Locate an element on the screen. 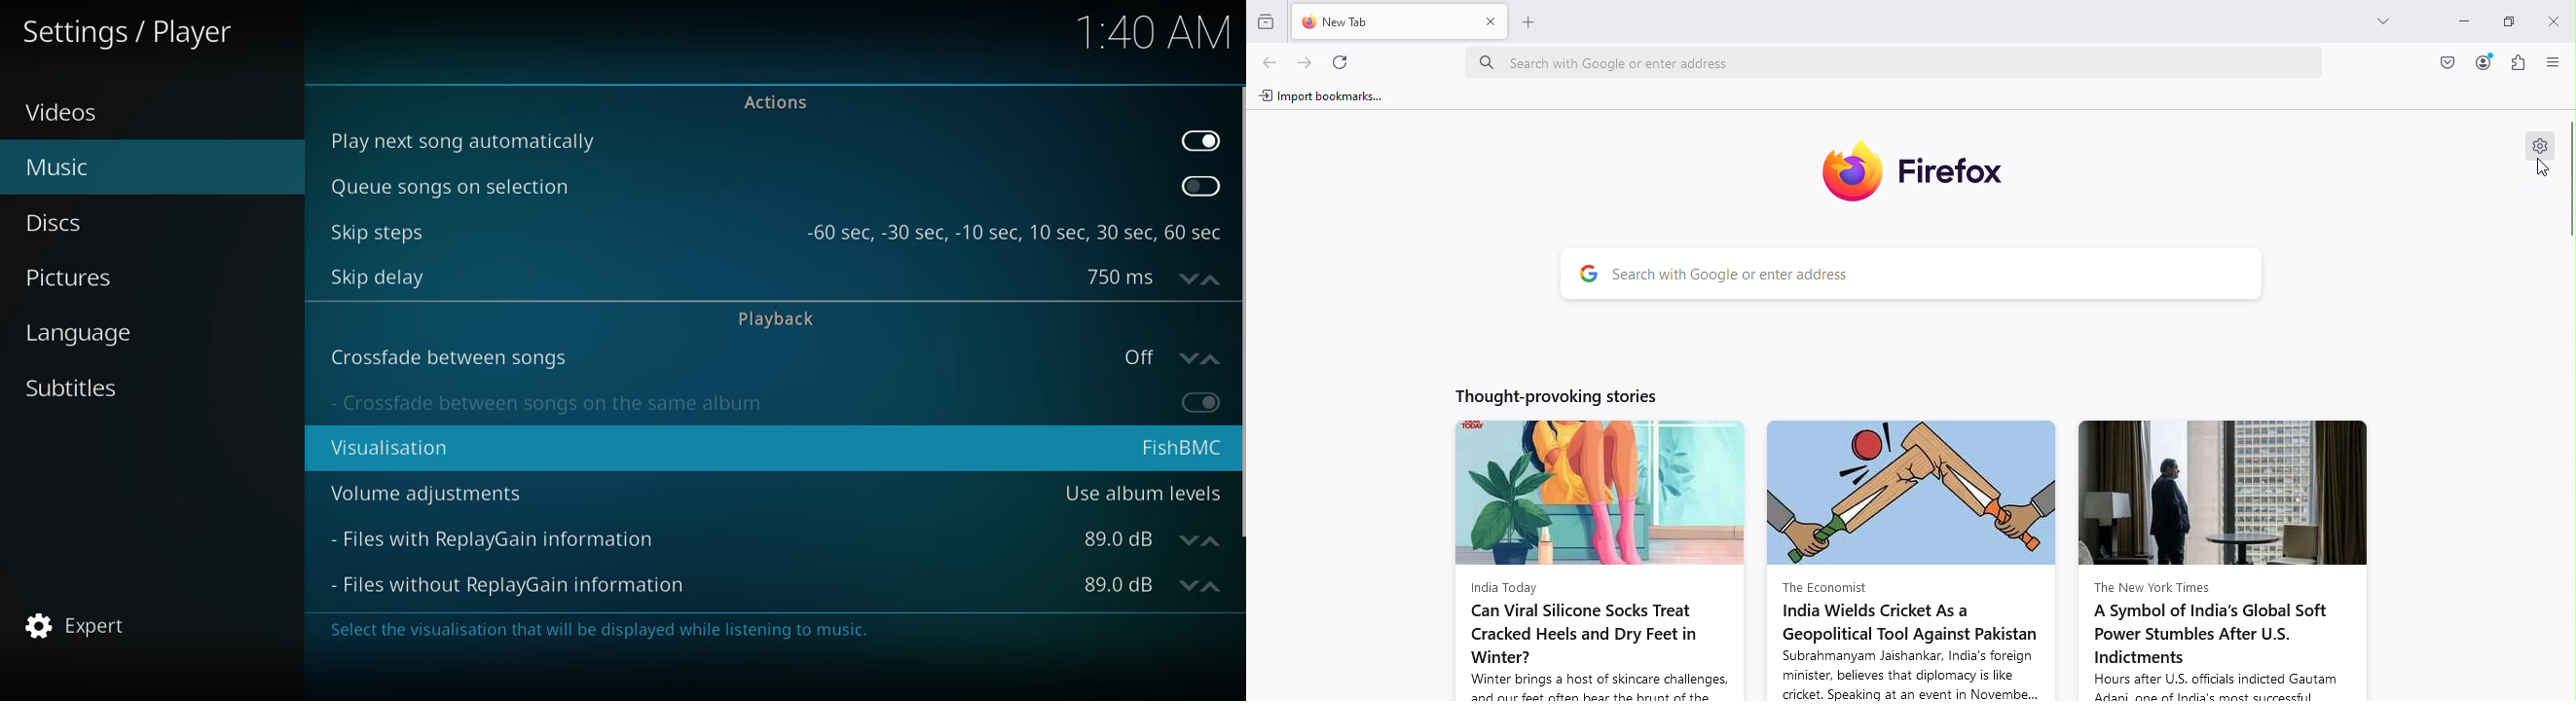 This screenshot has width=2576, height=728. language is located at coordinates (87, 333).